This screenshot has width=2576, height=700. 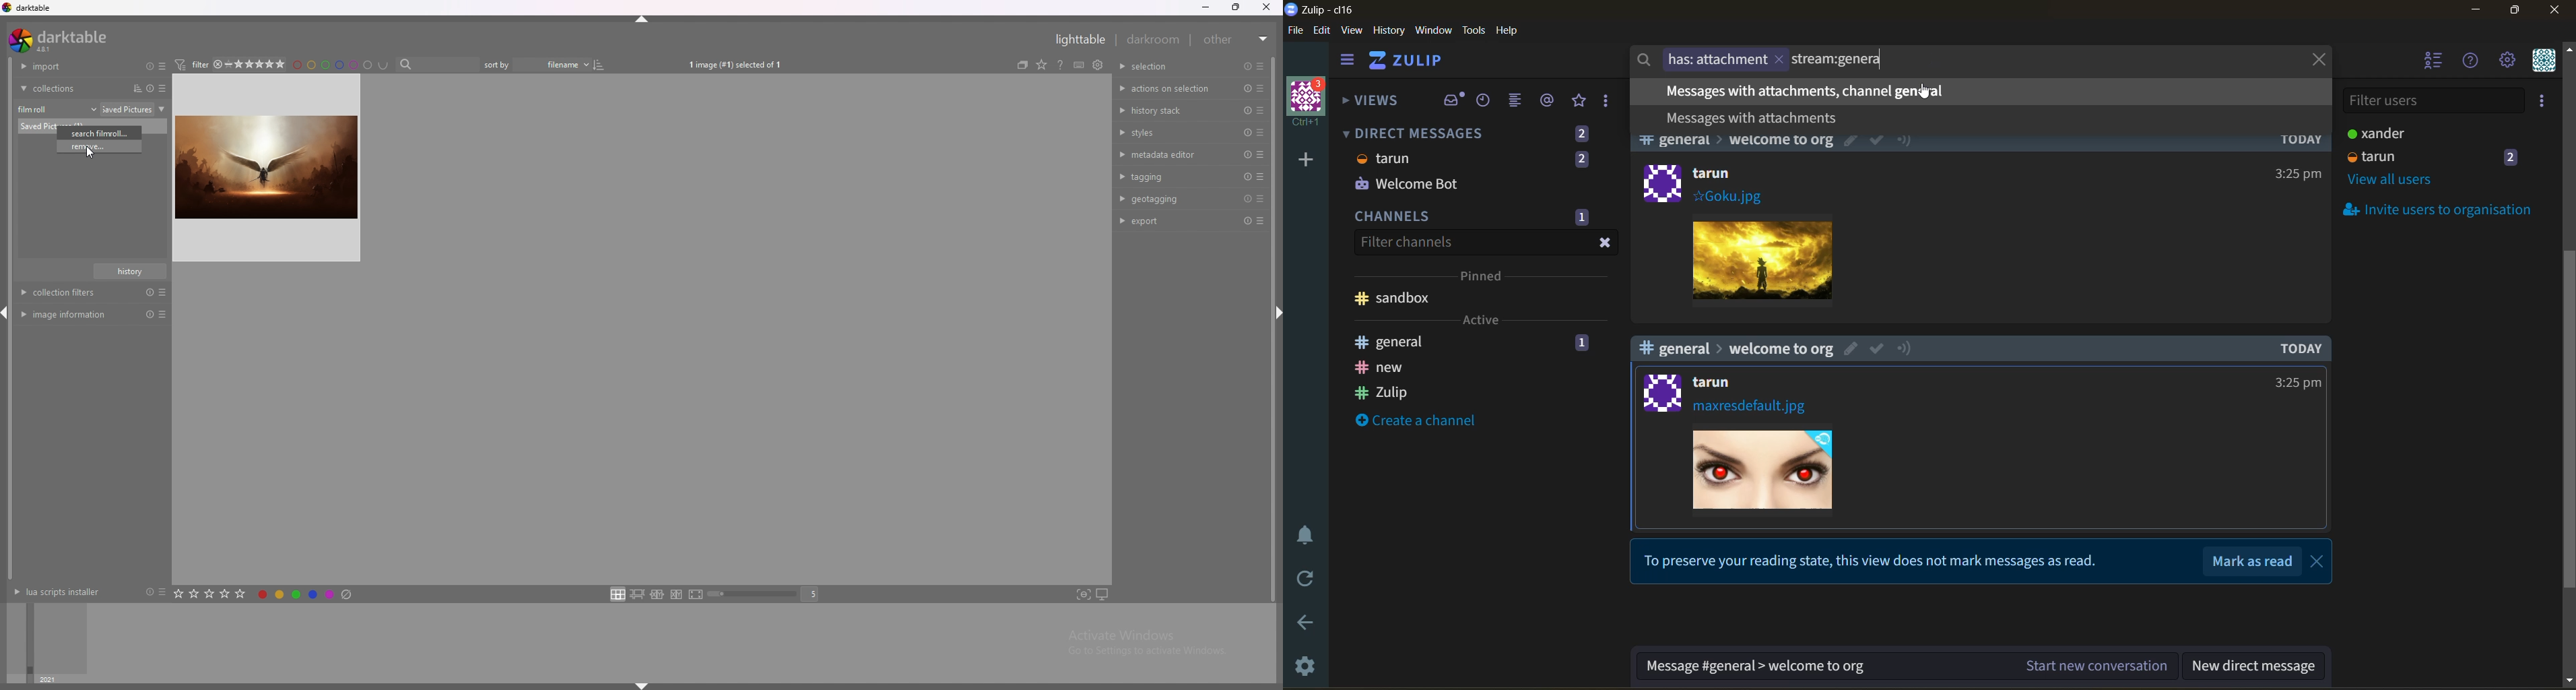 I want to click on TODAY, so click(x=2303, y=102).